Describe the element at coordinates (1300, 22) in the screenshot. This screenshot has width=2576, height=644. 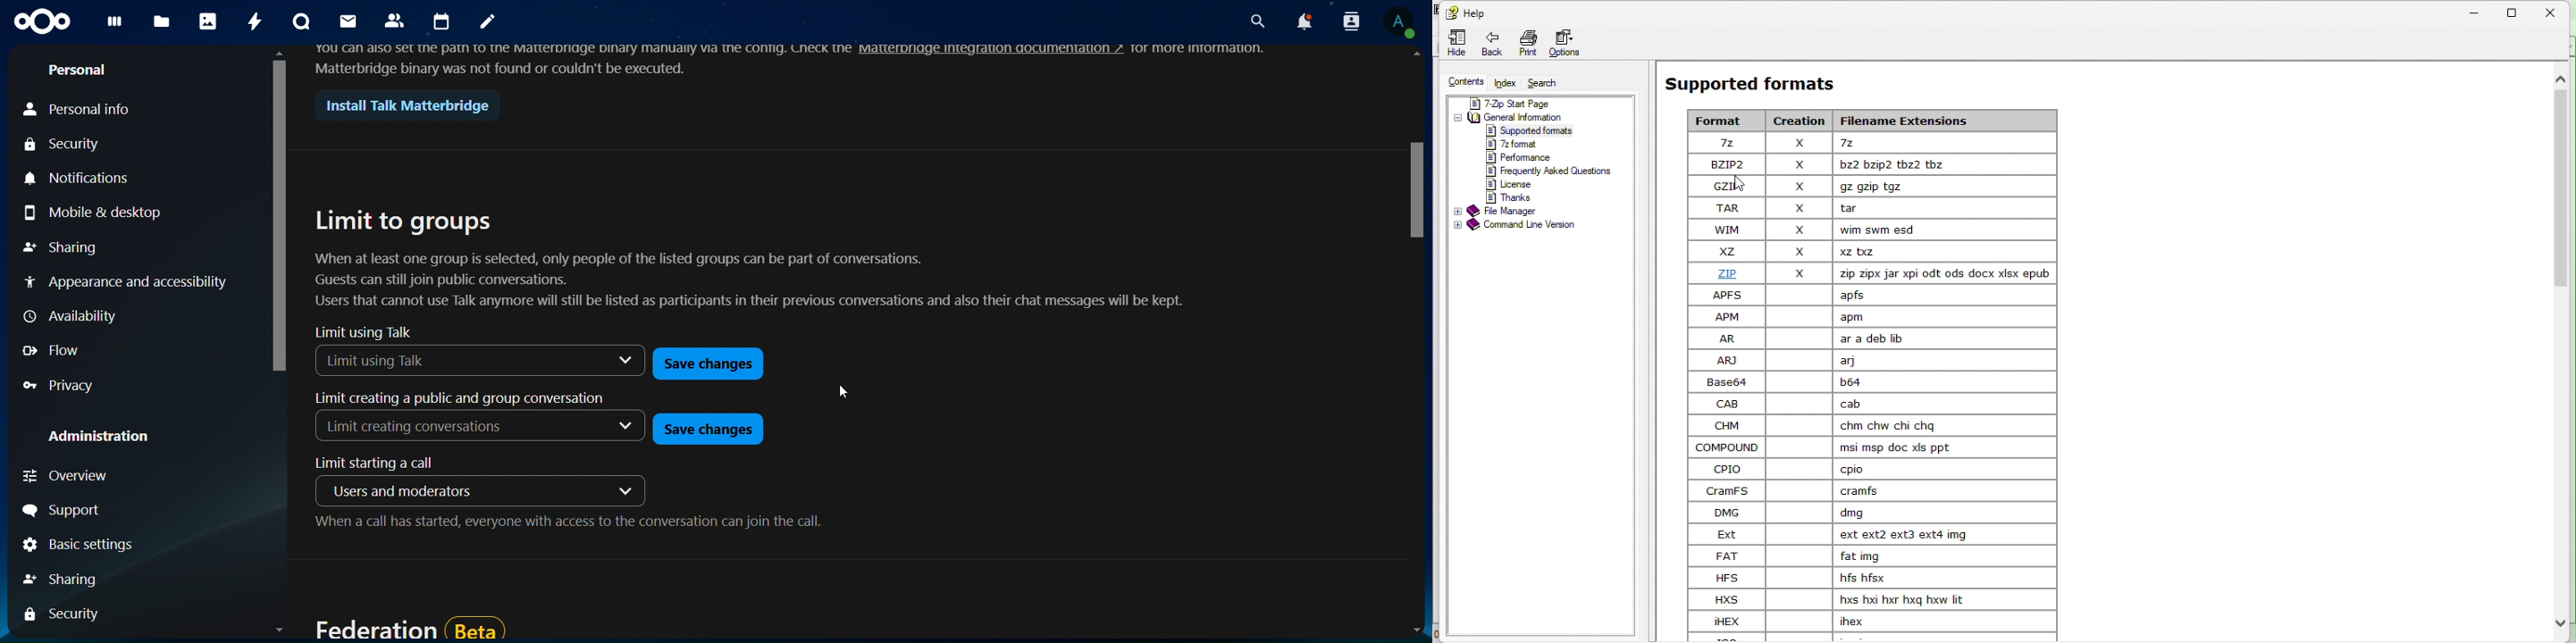
I see `notifications` at that location.